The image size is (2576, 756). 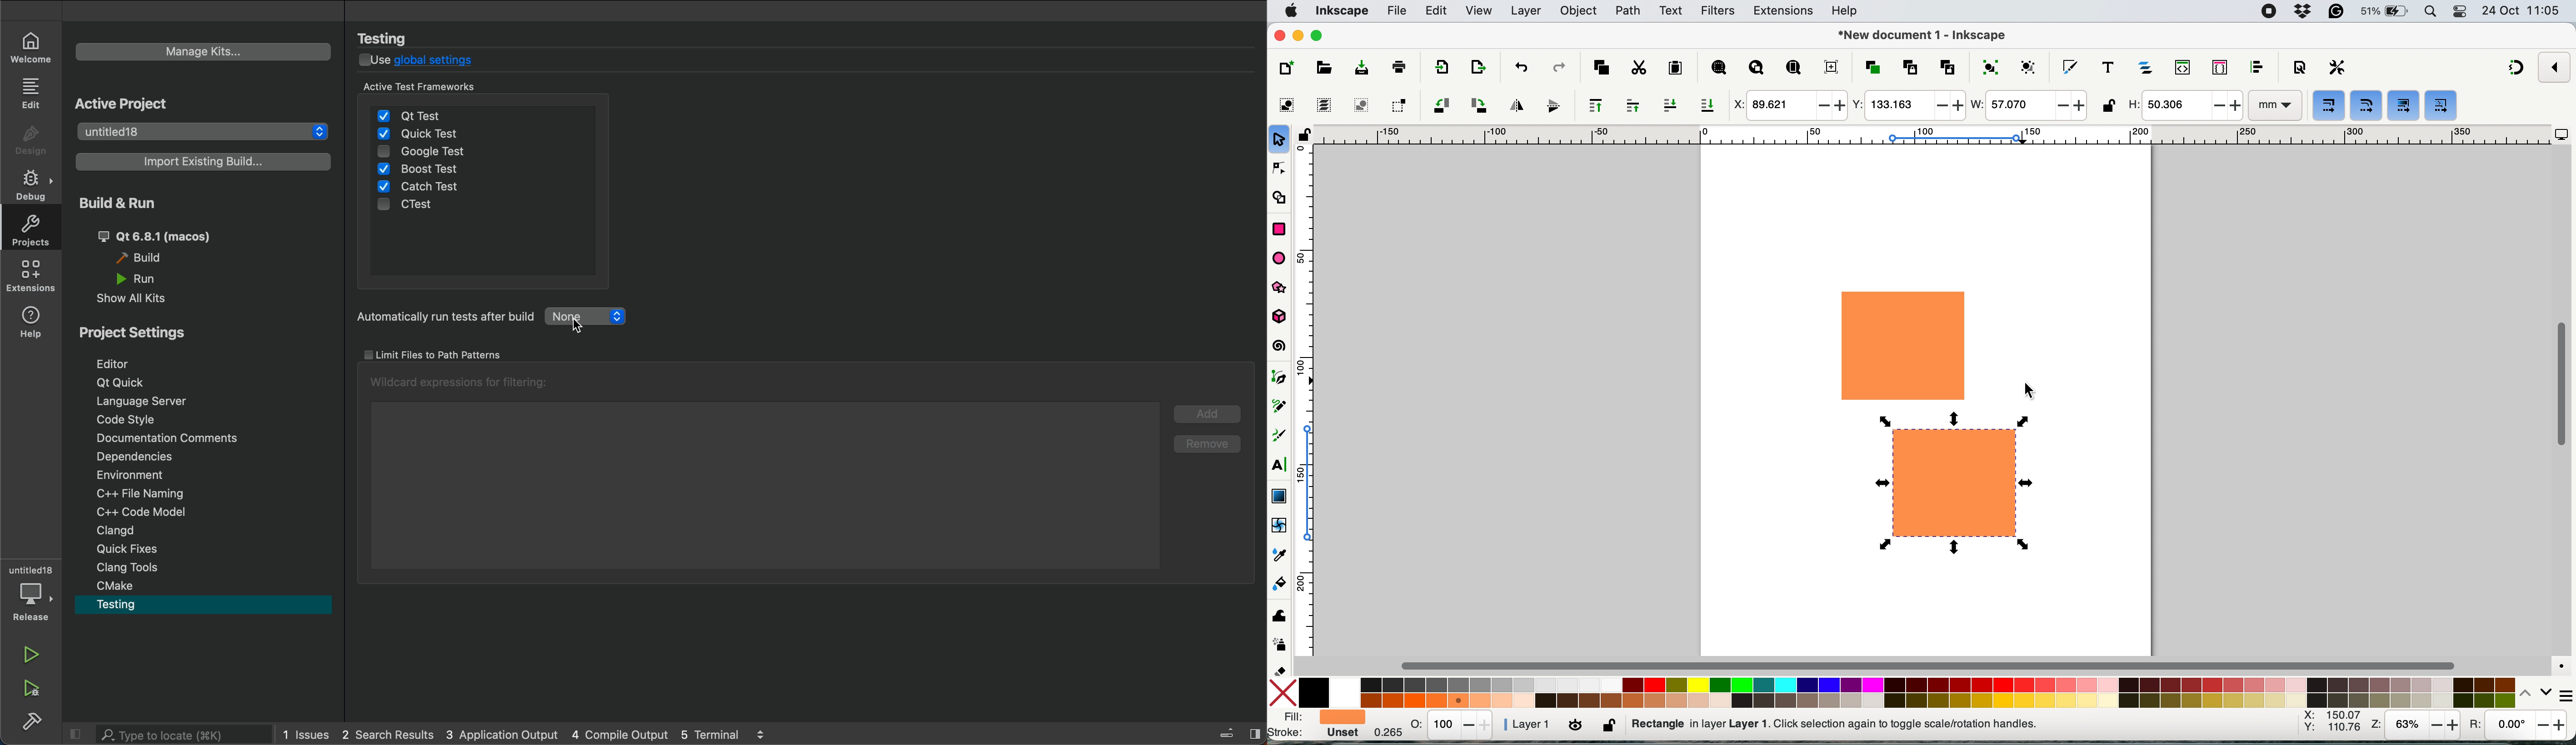 What do you see at coordinates (1281, 586) in the screenshot?
I see `paint bucket tool` at bounding box center [1281, 586].